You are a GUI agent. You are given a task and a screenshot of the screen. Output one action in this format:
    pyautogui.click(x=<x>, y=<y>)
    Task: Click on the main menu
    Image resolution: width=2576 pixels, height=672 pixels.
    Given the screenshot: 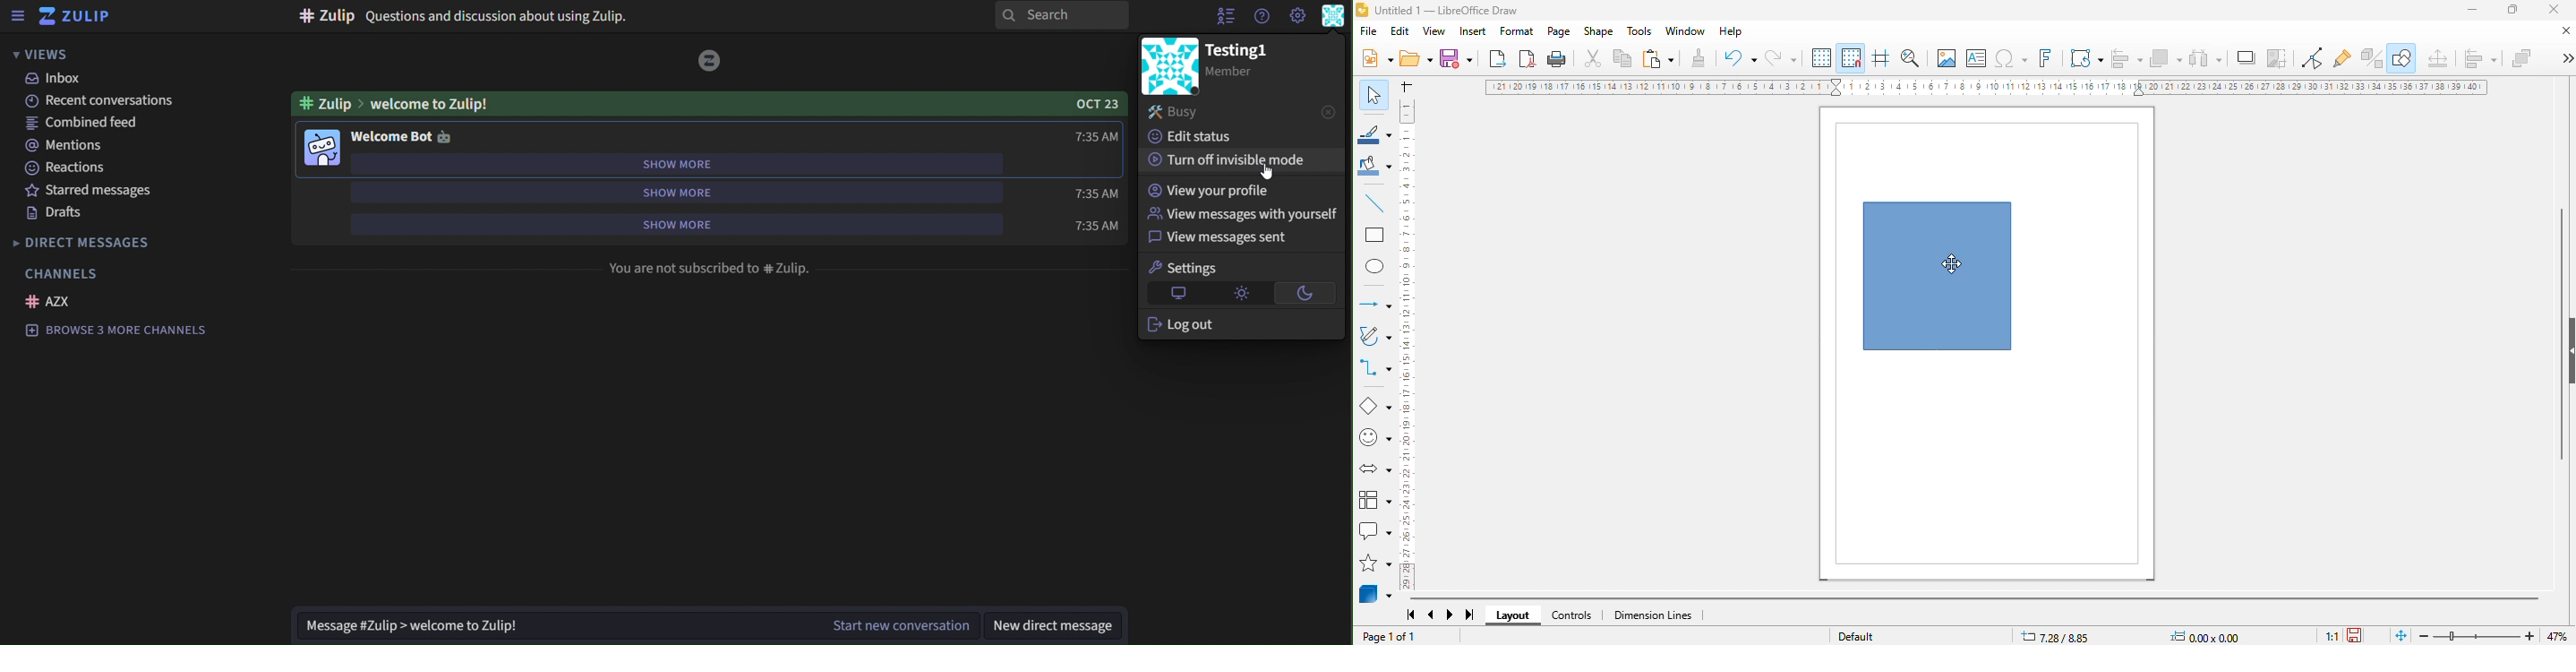 What is the action you would take?
    pyautogui.click(x=1298, y=16)
    